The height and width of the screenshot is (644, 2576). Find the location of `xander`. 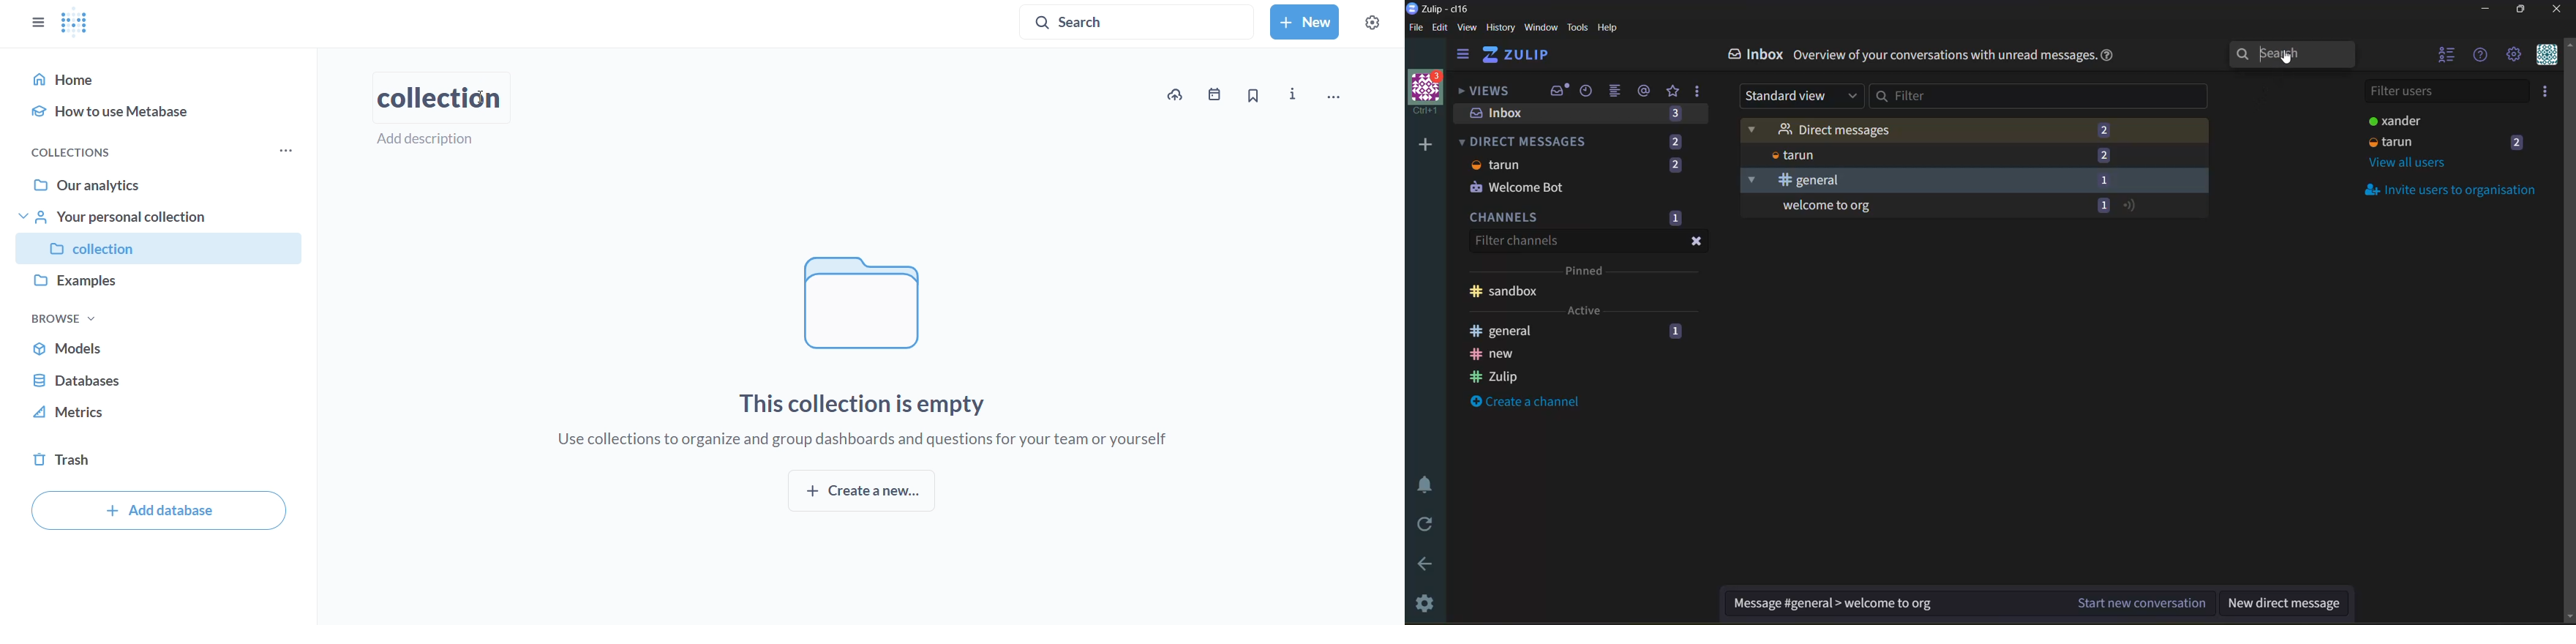

xander is located at coordinates (2393, 120).